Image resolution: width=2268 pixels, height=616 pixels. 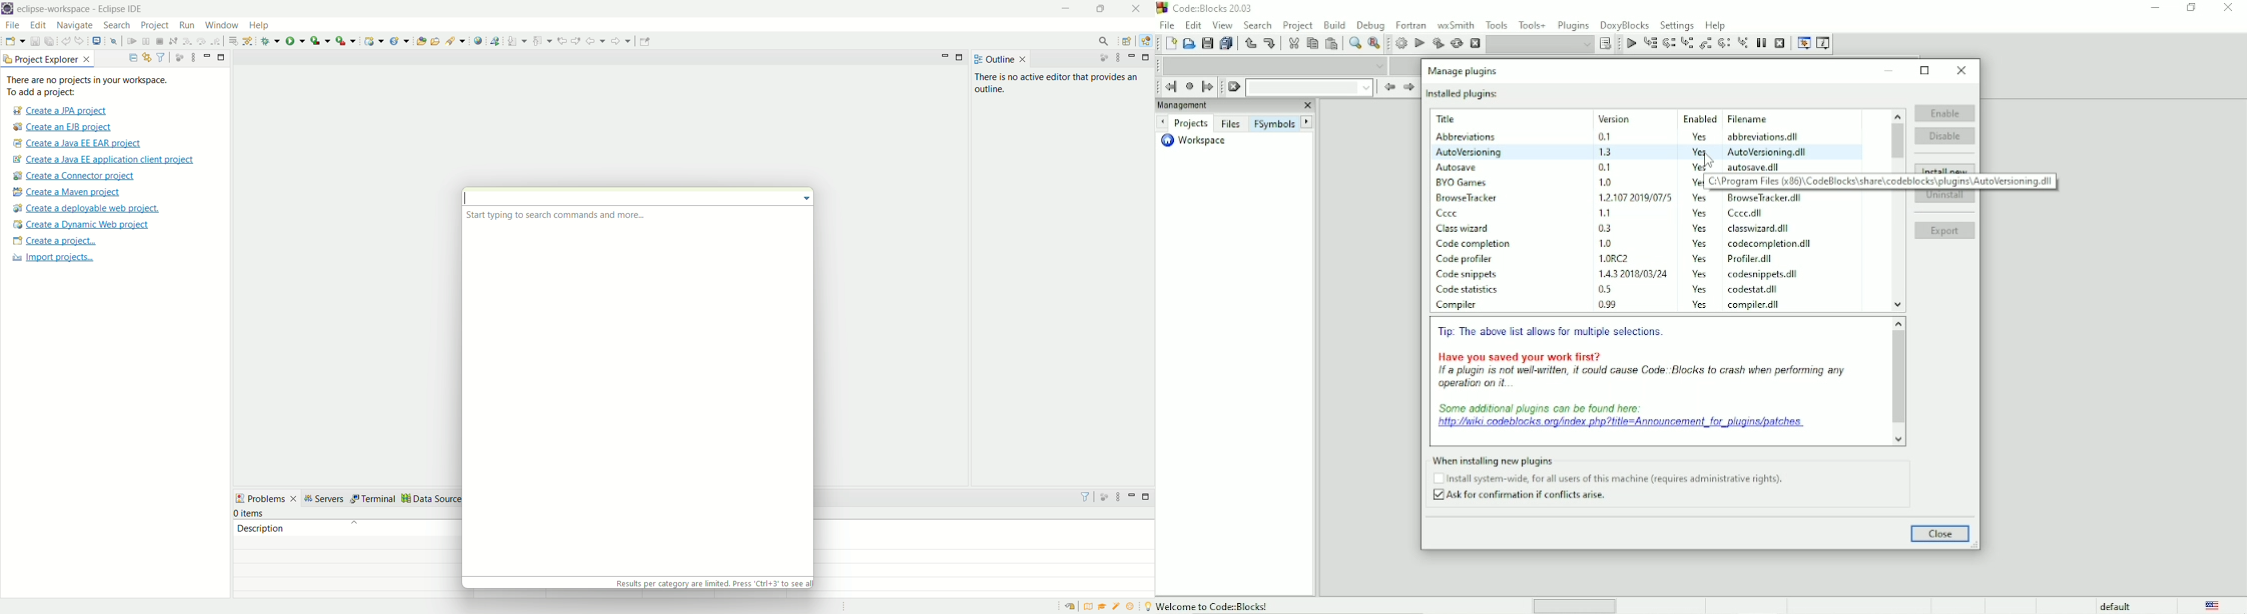 What do you see at coordinates (1607, 304) in the screenshot?
I see `0.99` at bounding box center [1607, 304].